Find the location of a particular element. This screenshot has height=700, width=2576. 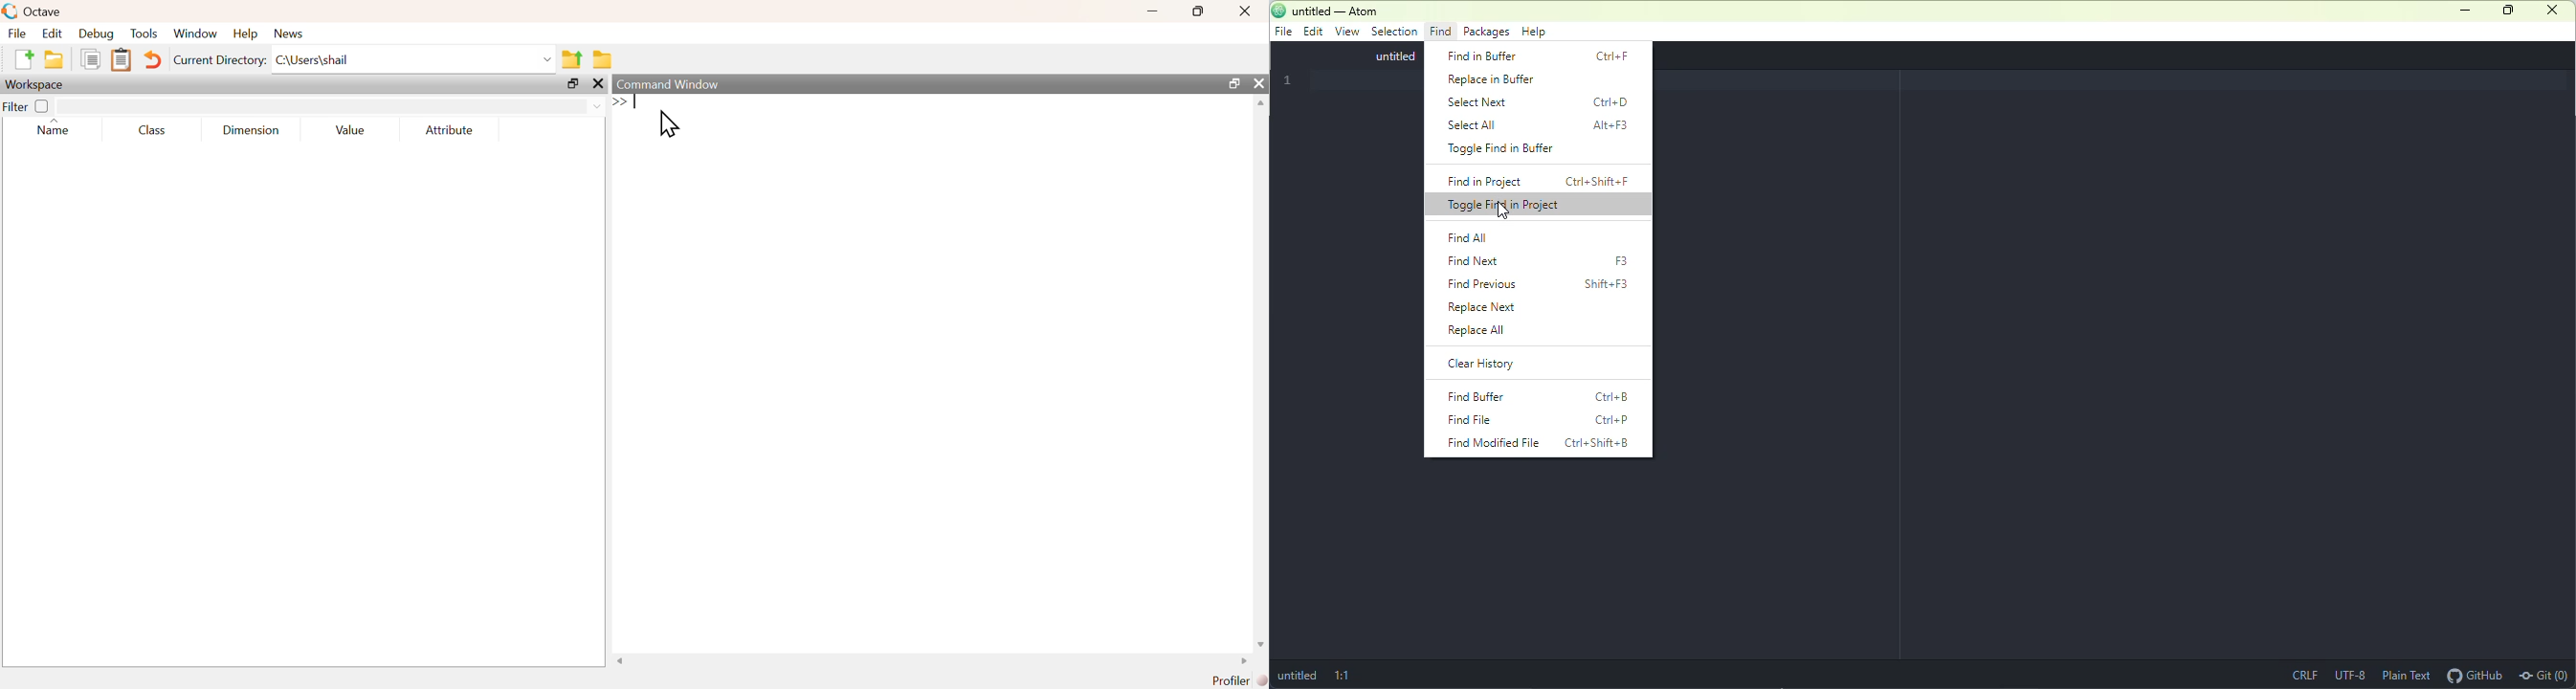

git is located at coordinates (2545, 675).